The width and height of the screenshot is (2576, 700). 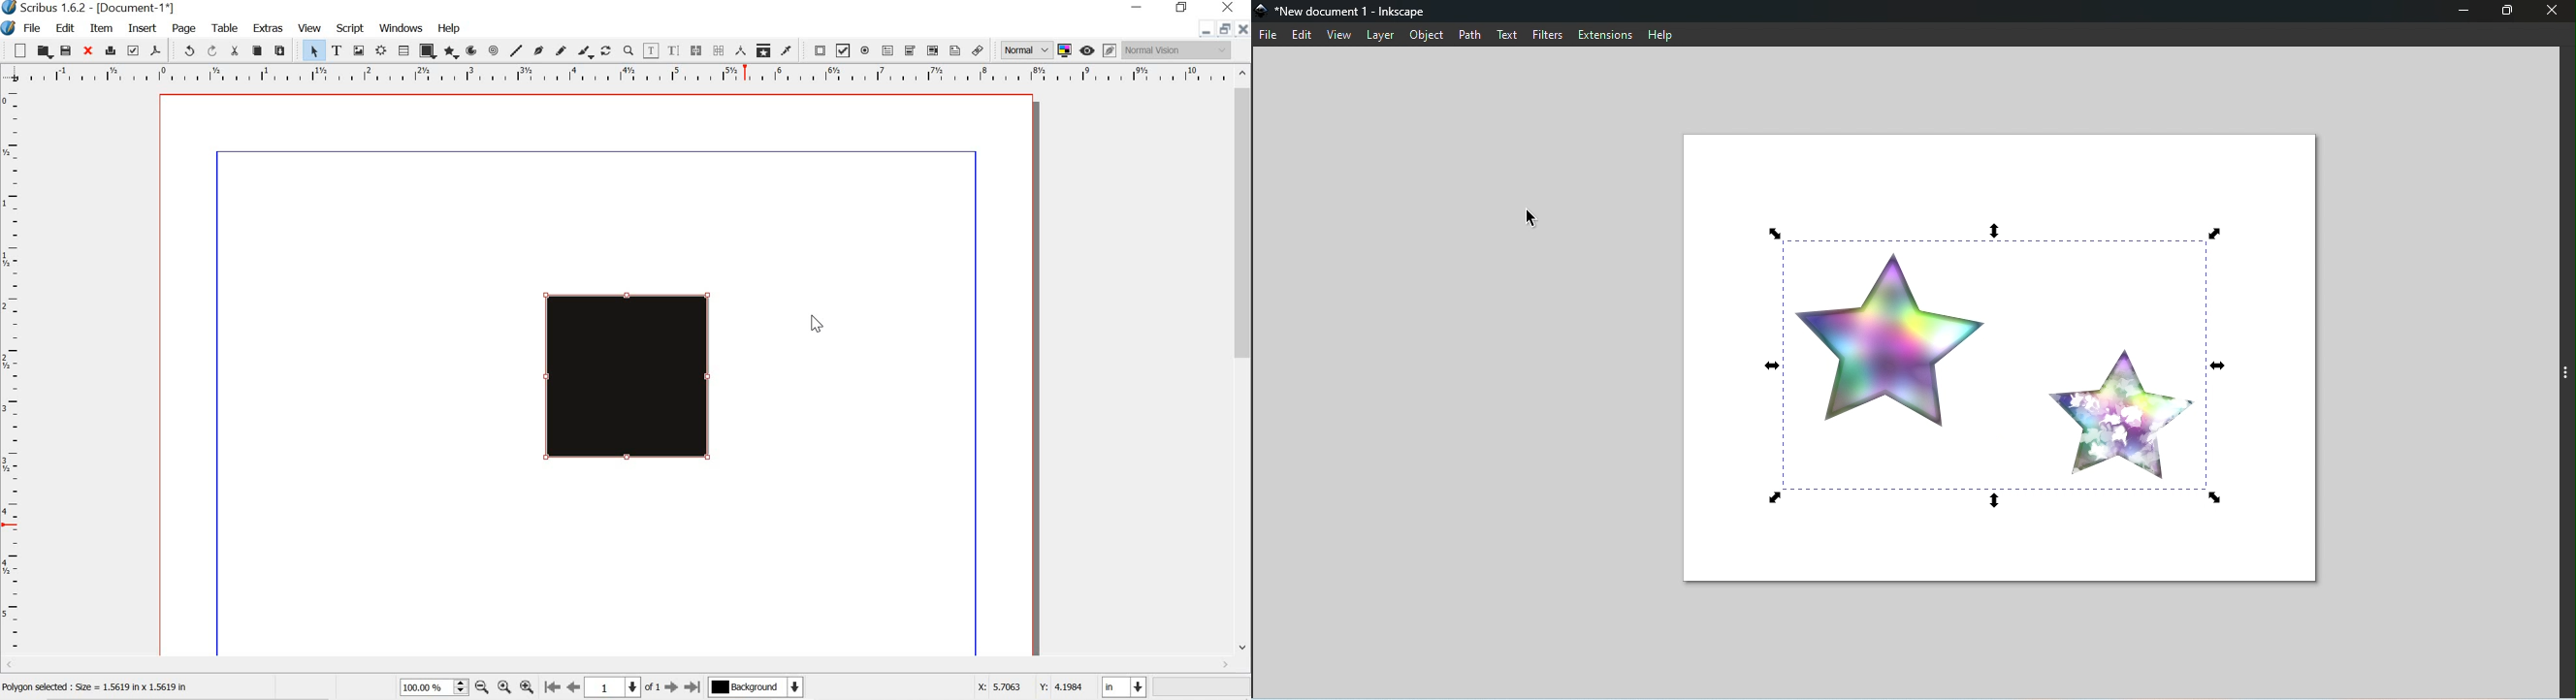 What do you see at coordinates (1351, 12) in the screenshot?
I see `File name` at bounding box center [1351, 12].